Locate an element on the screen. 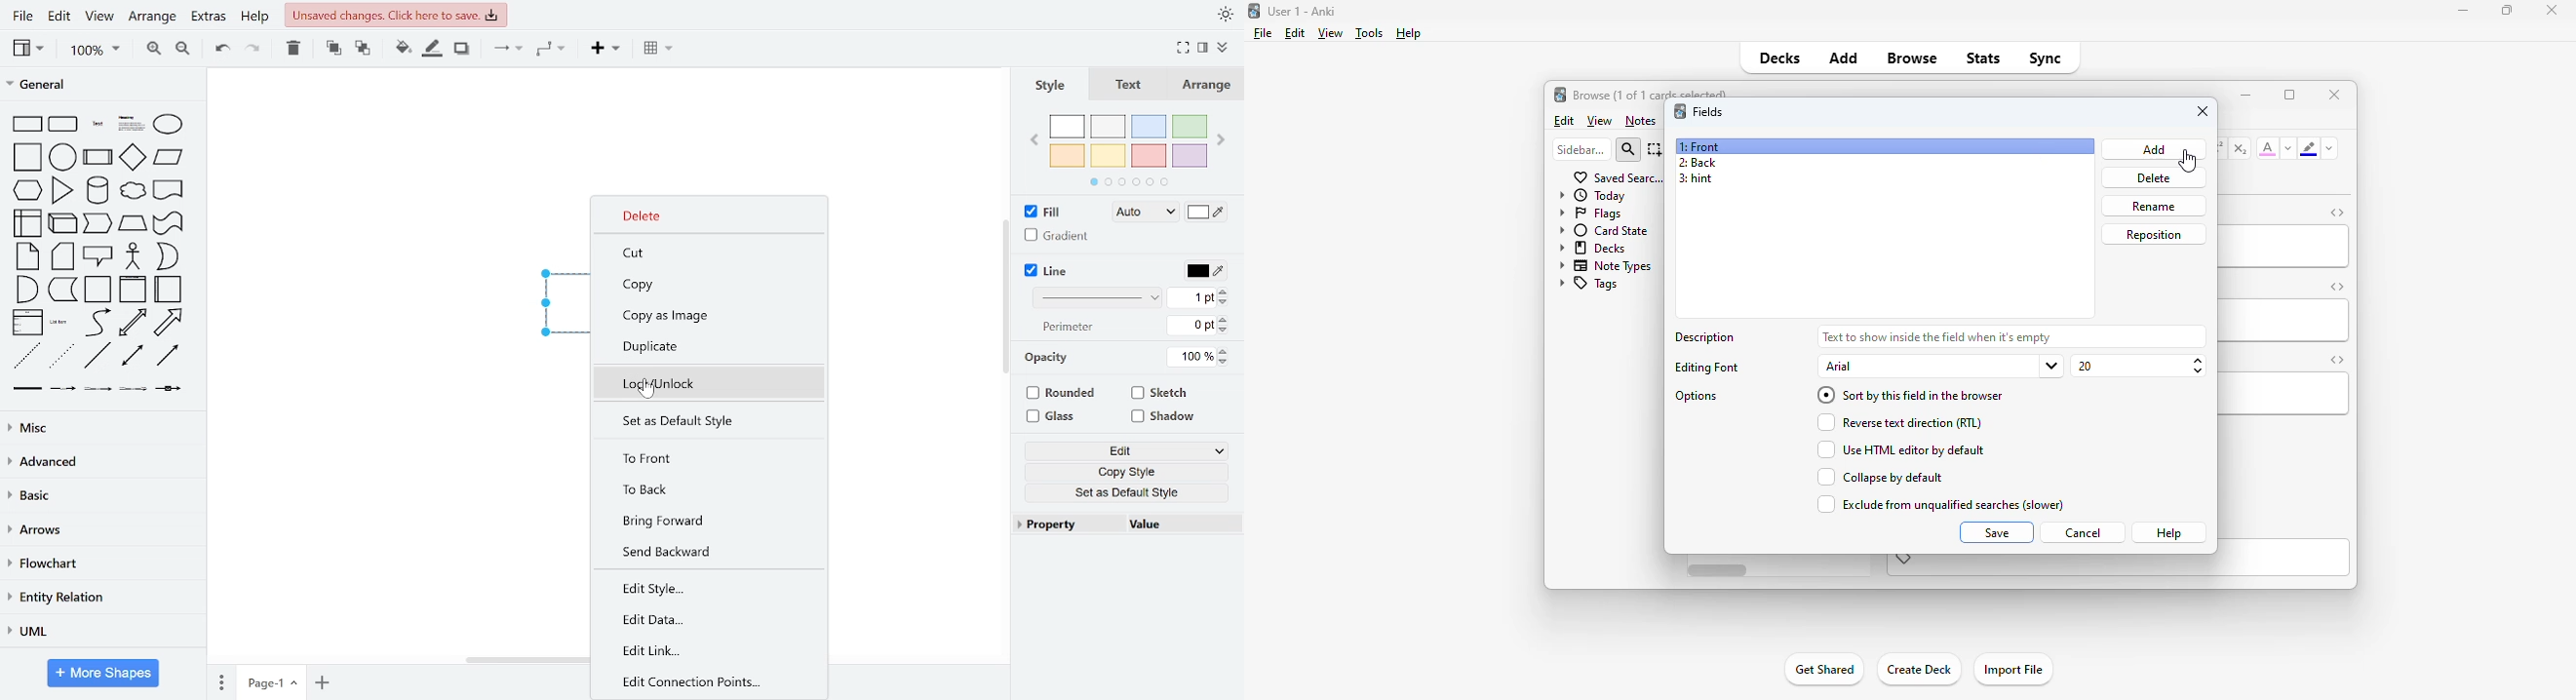 The image size is (2576, 700). tools is located at coordinates (1370, 33).